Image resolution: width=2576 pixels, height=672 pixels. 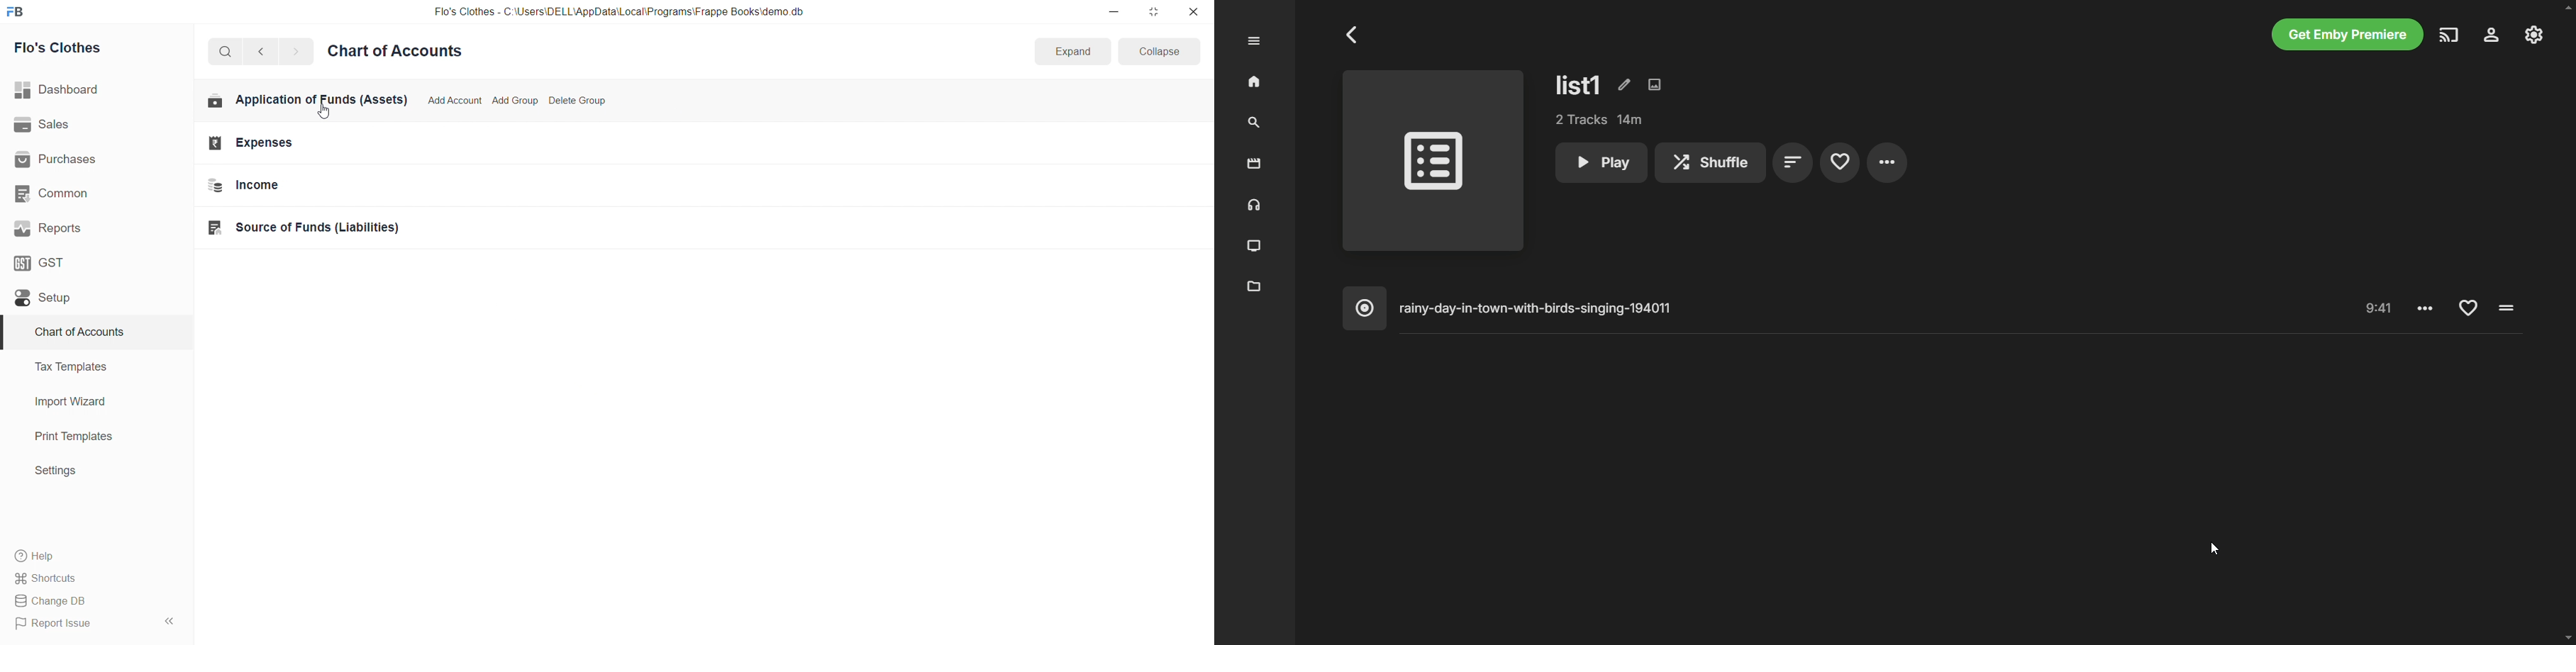 What do you see at coordinates (90, 402) in the screenshot?
I see `Import Wizard` at bounding box center [90, 402].